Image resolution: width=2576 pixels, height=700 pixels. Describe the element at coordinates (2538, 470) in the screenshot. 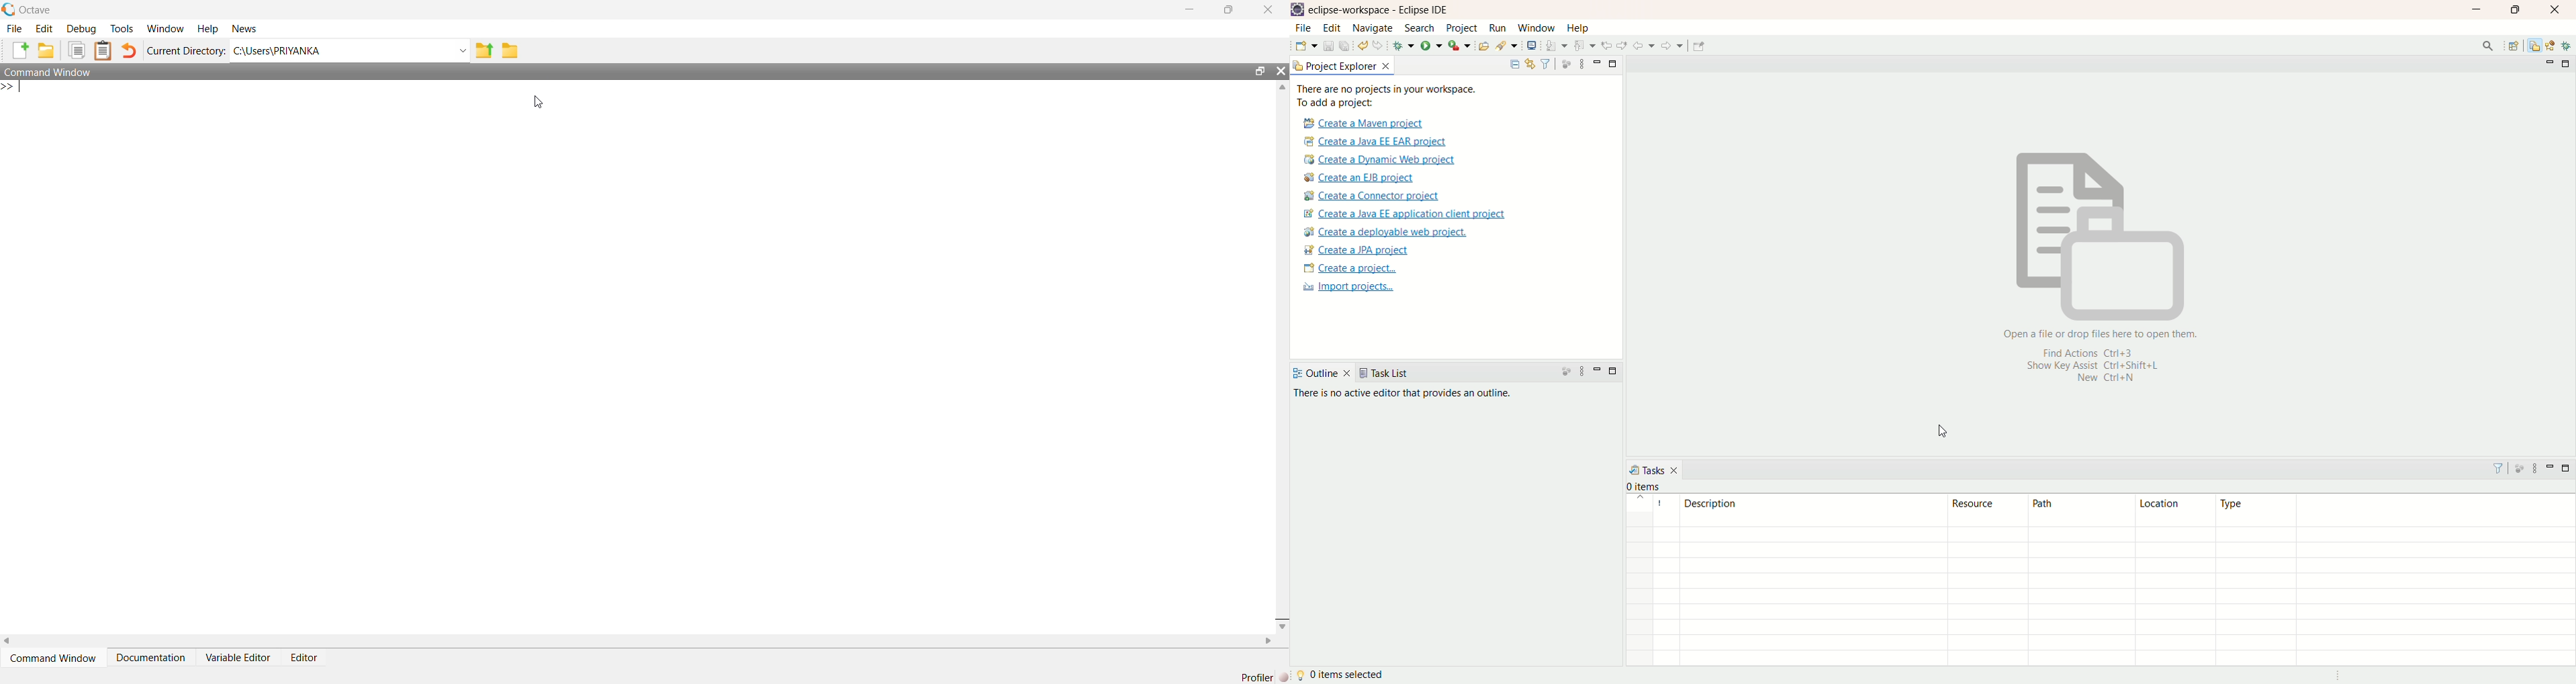

I see `view menu` at that location.